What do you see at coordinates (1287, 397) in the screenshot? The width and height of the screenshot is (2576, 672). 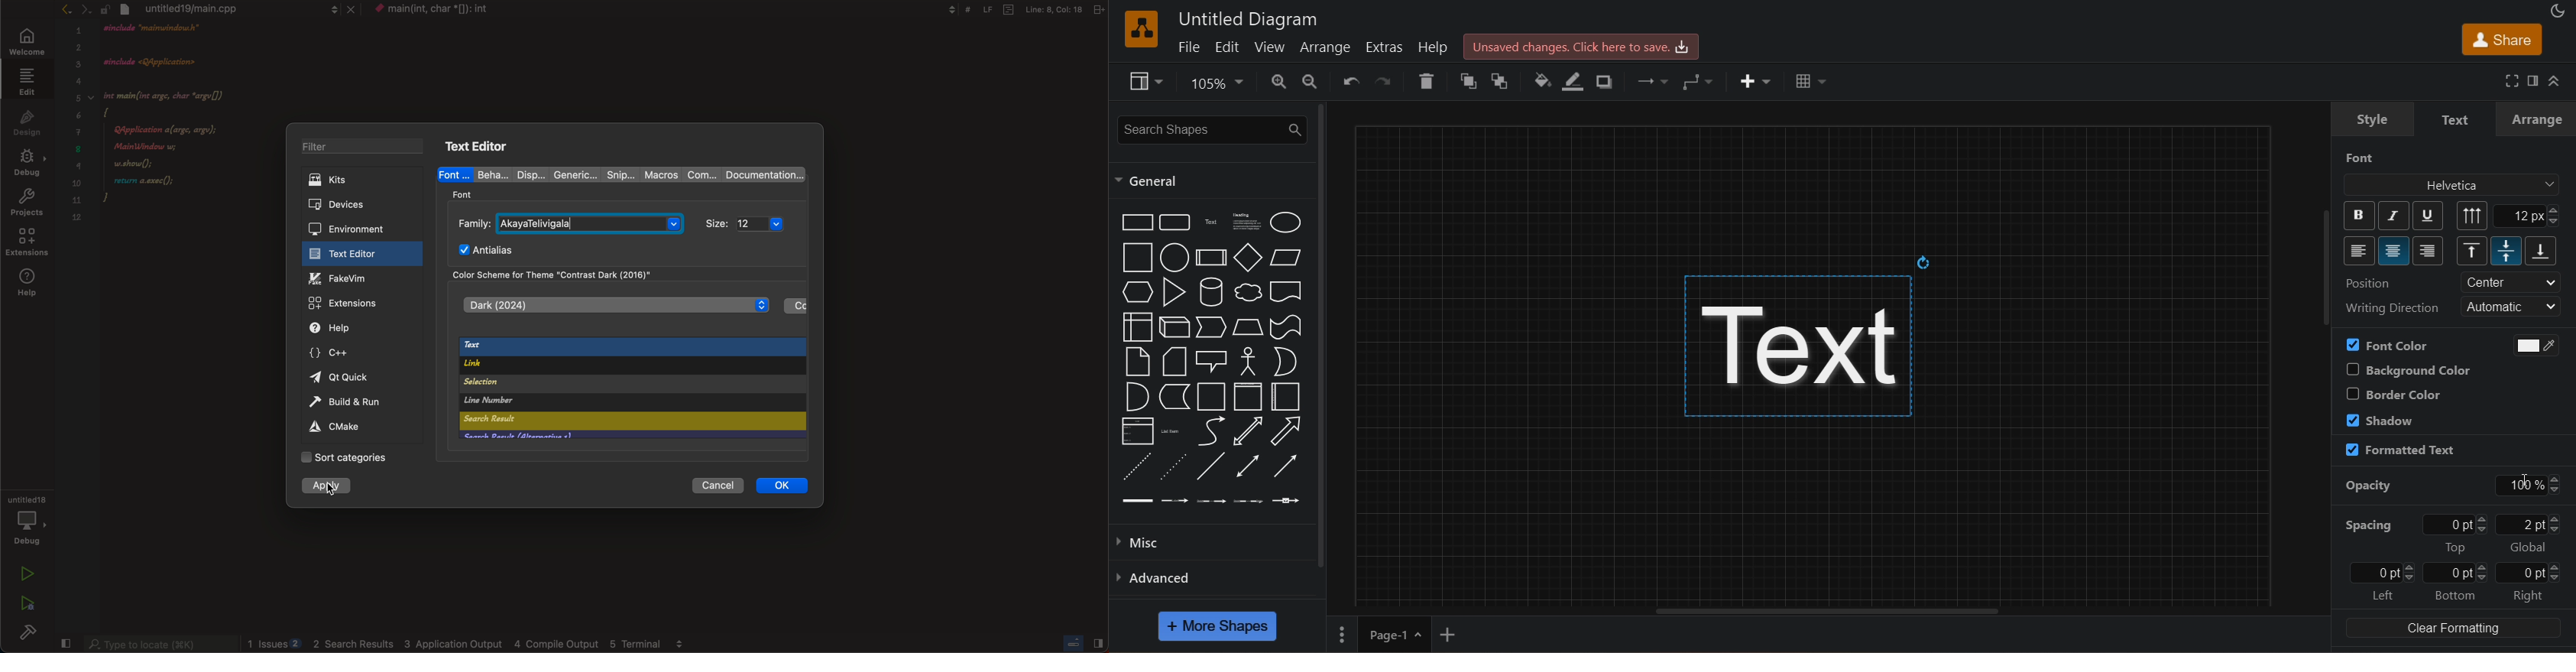 I see `horizontal container` at bounding box center [1287, 397].